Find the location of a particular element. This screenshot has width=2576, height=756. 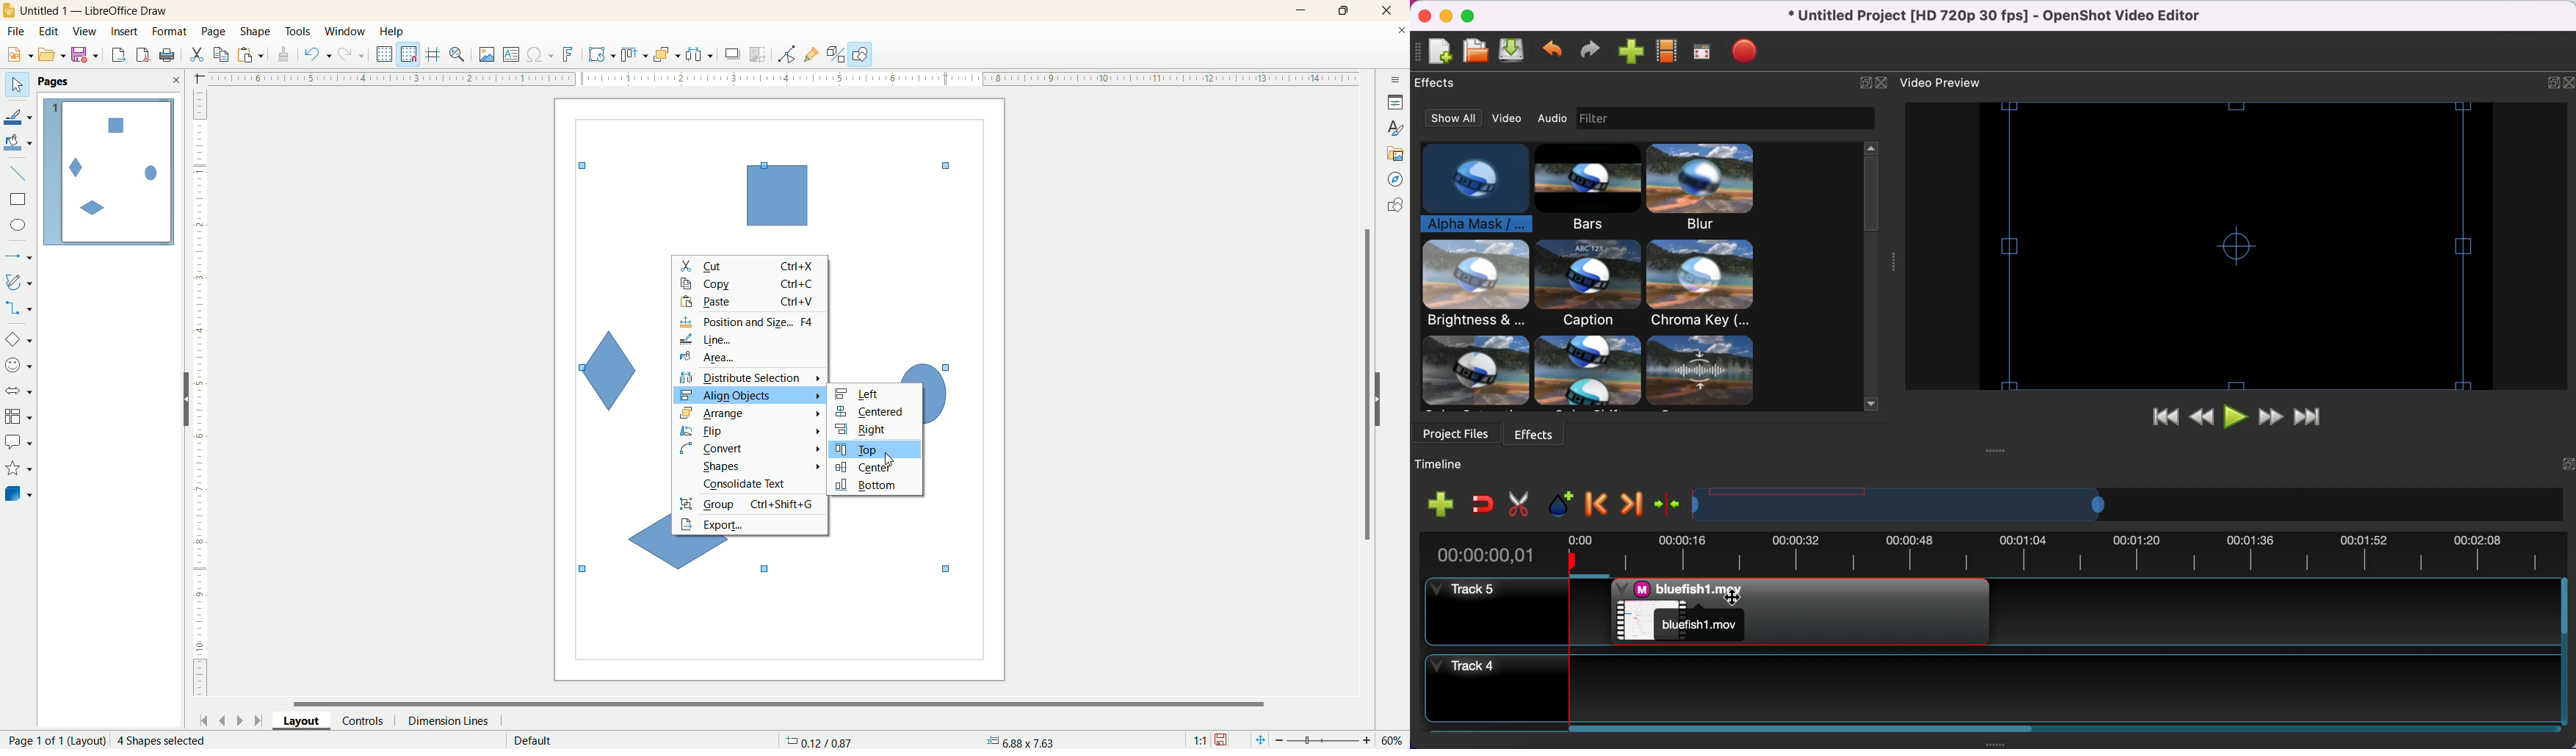

callout shapes is located at coordinates (18, 443).